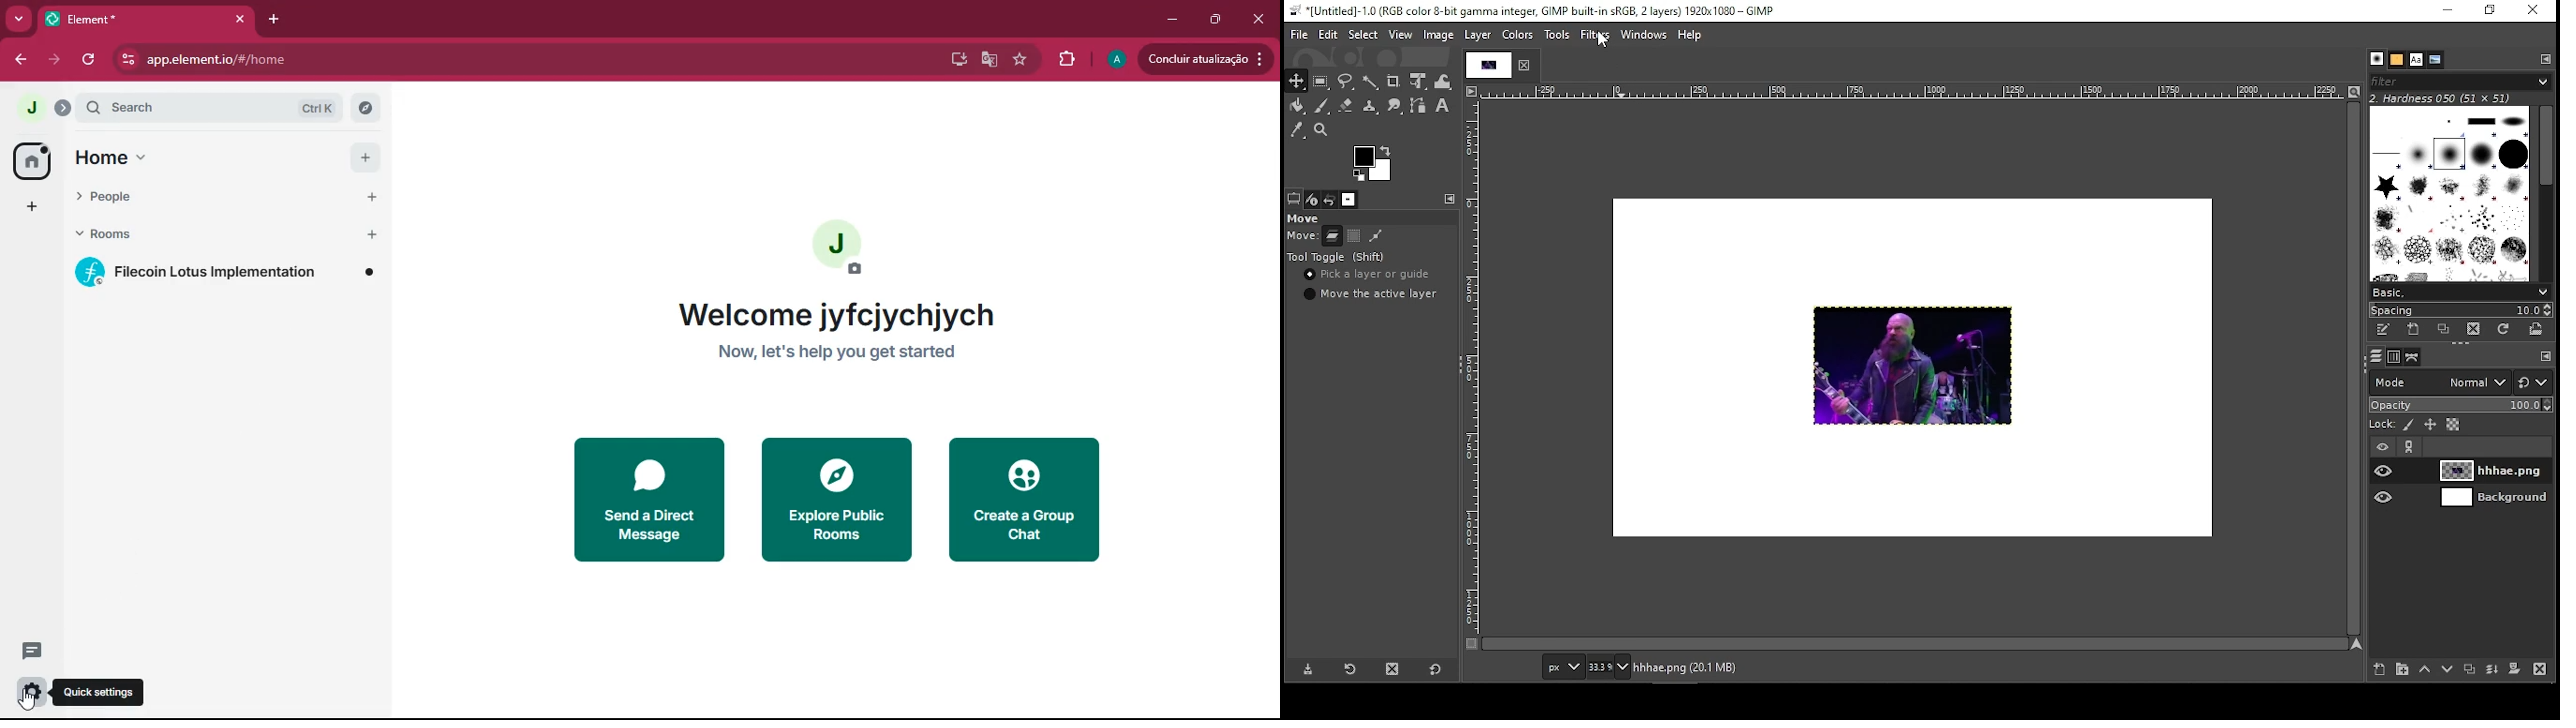  I want to click on google translate, so click(990, 60).